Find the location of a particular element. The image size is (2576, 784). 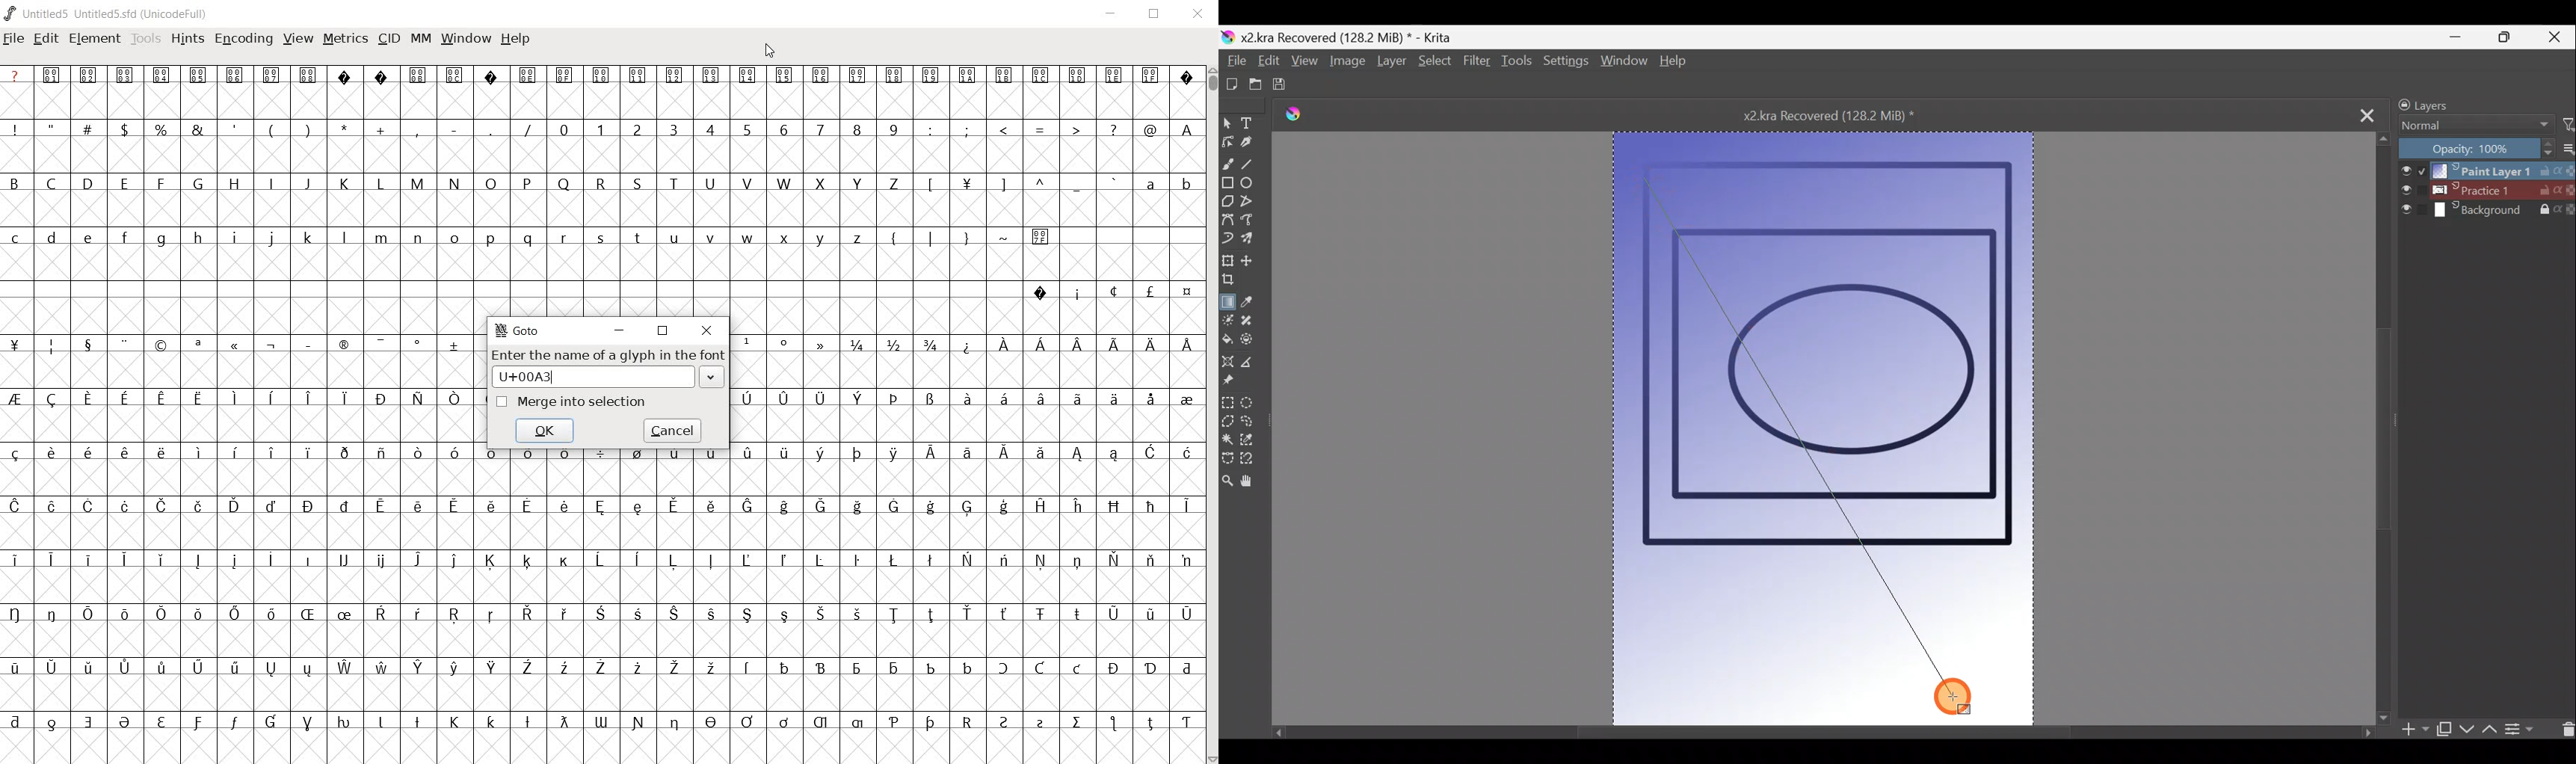

- is located at coordinates (454, 129).